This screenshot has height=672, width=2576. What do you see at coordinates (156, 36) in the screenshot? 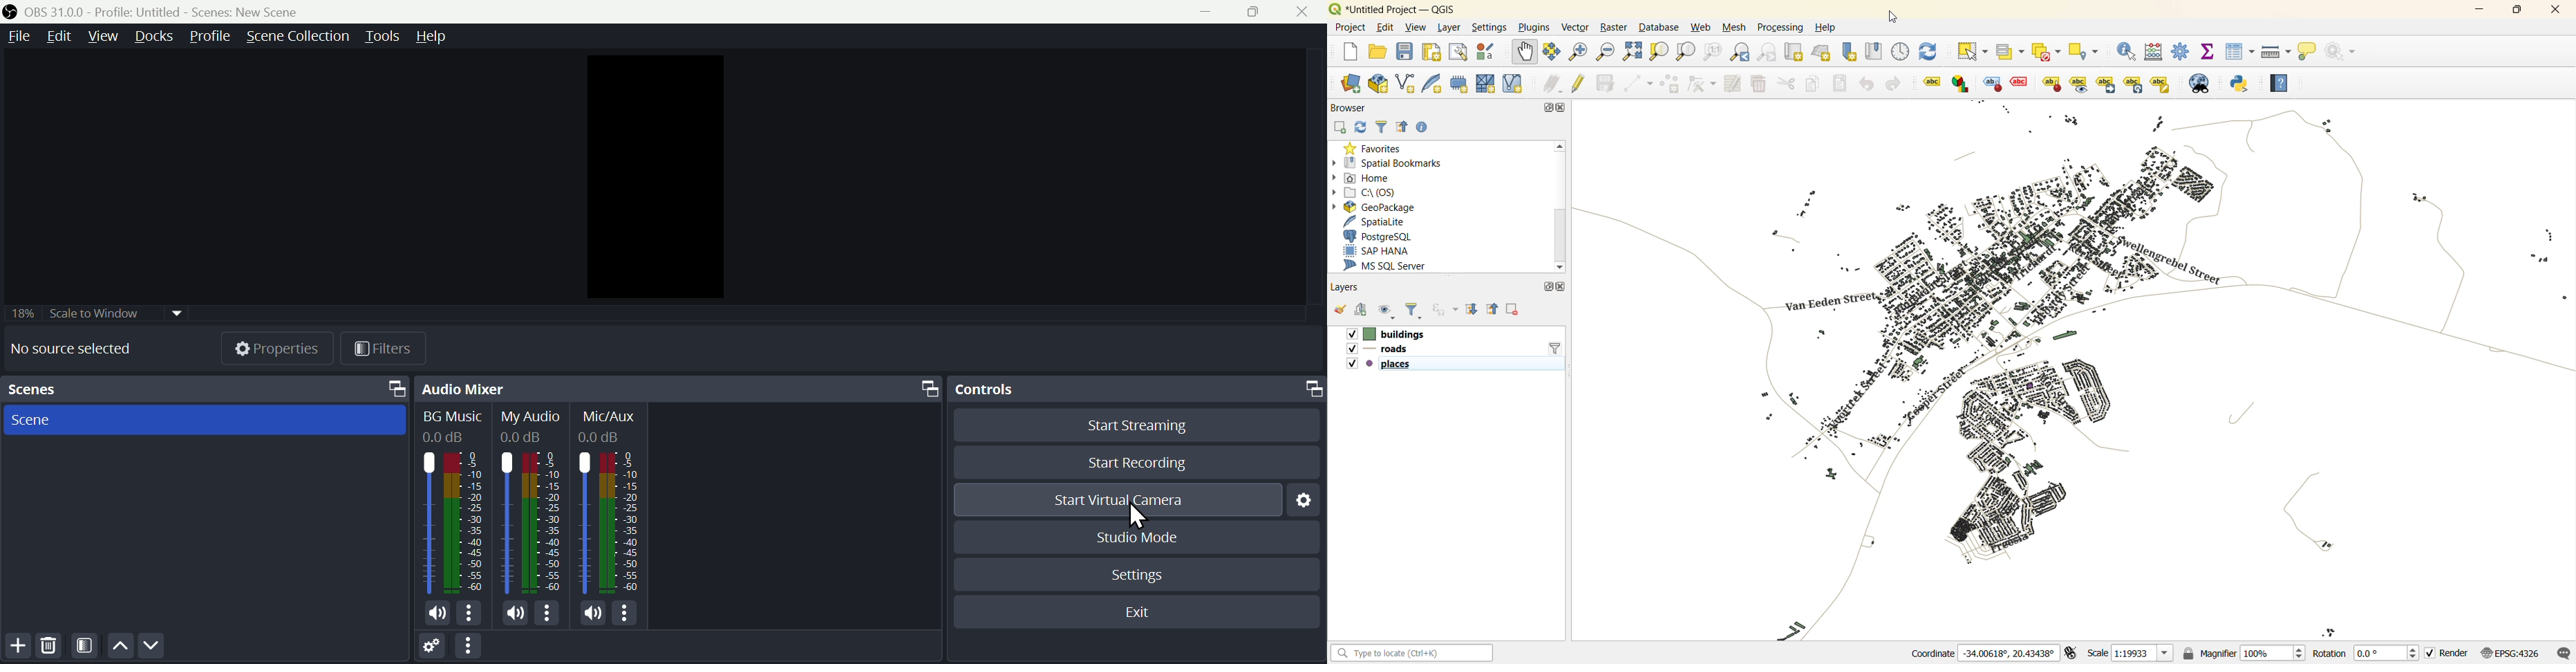
I see `Docks` at bounding box center [156, 36].